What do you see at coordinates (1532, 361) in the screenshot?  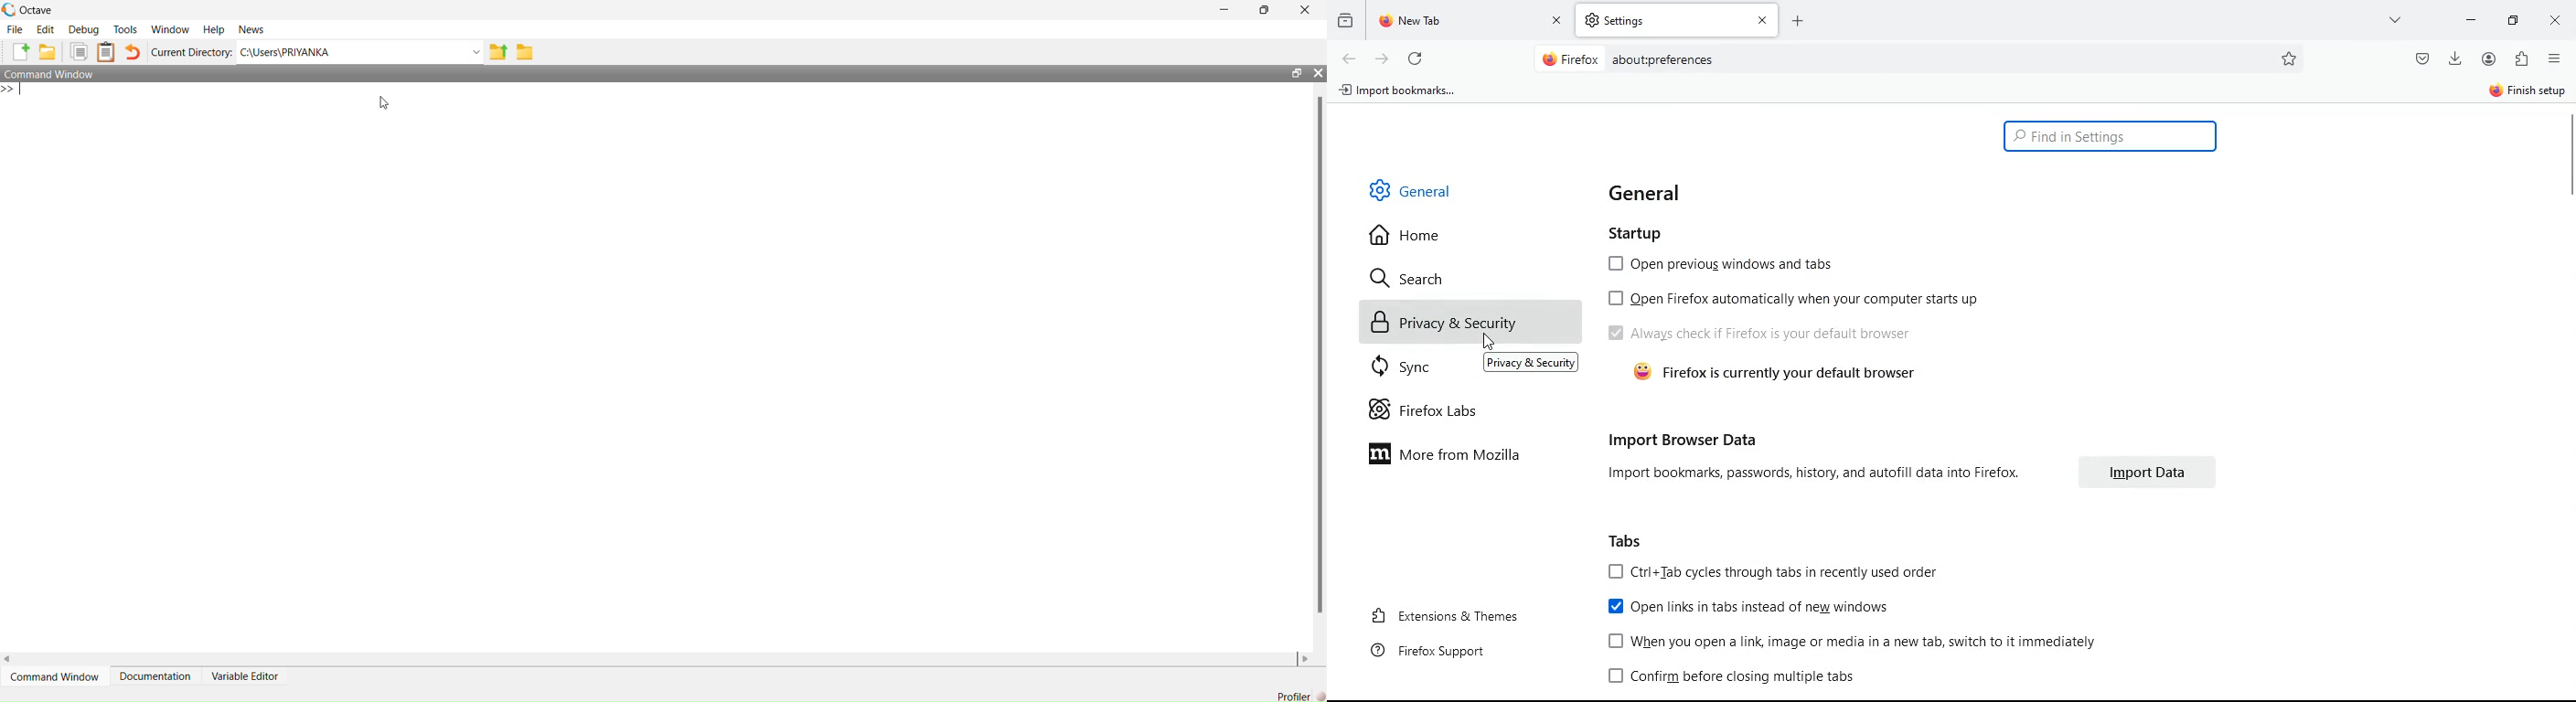 I see `Privacy & Security` at bounding box center [1532, 361].